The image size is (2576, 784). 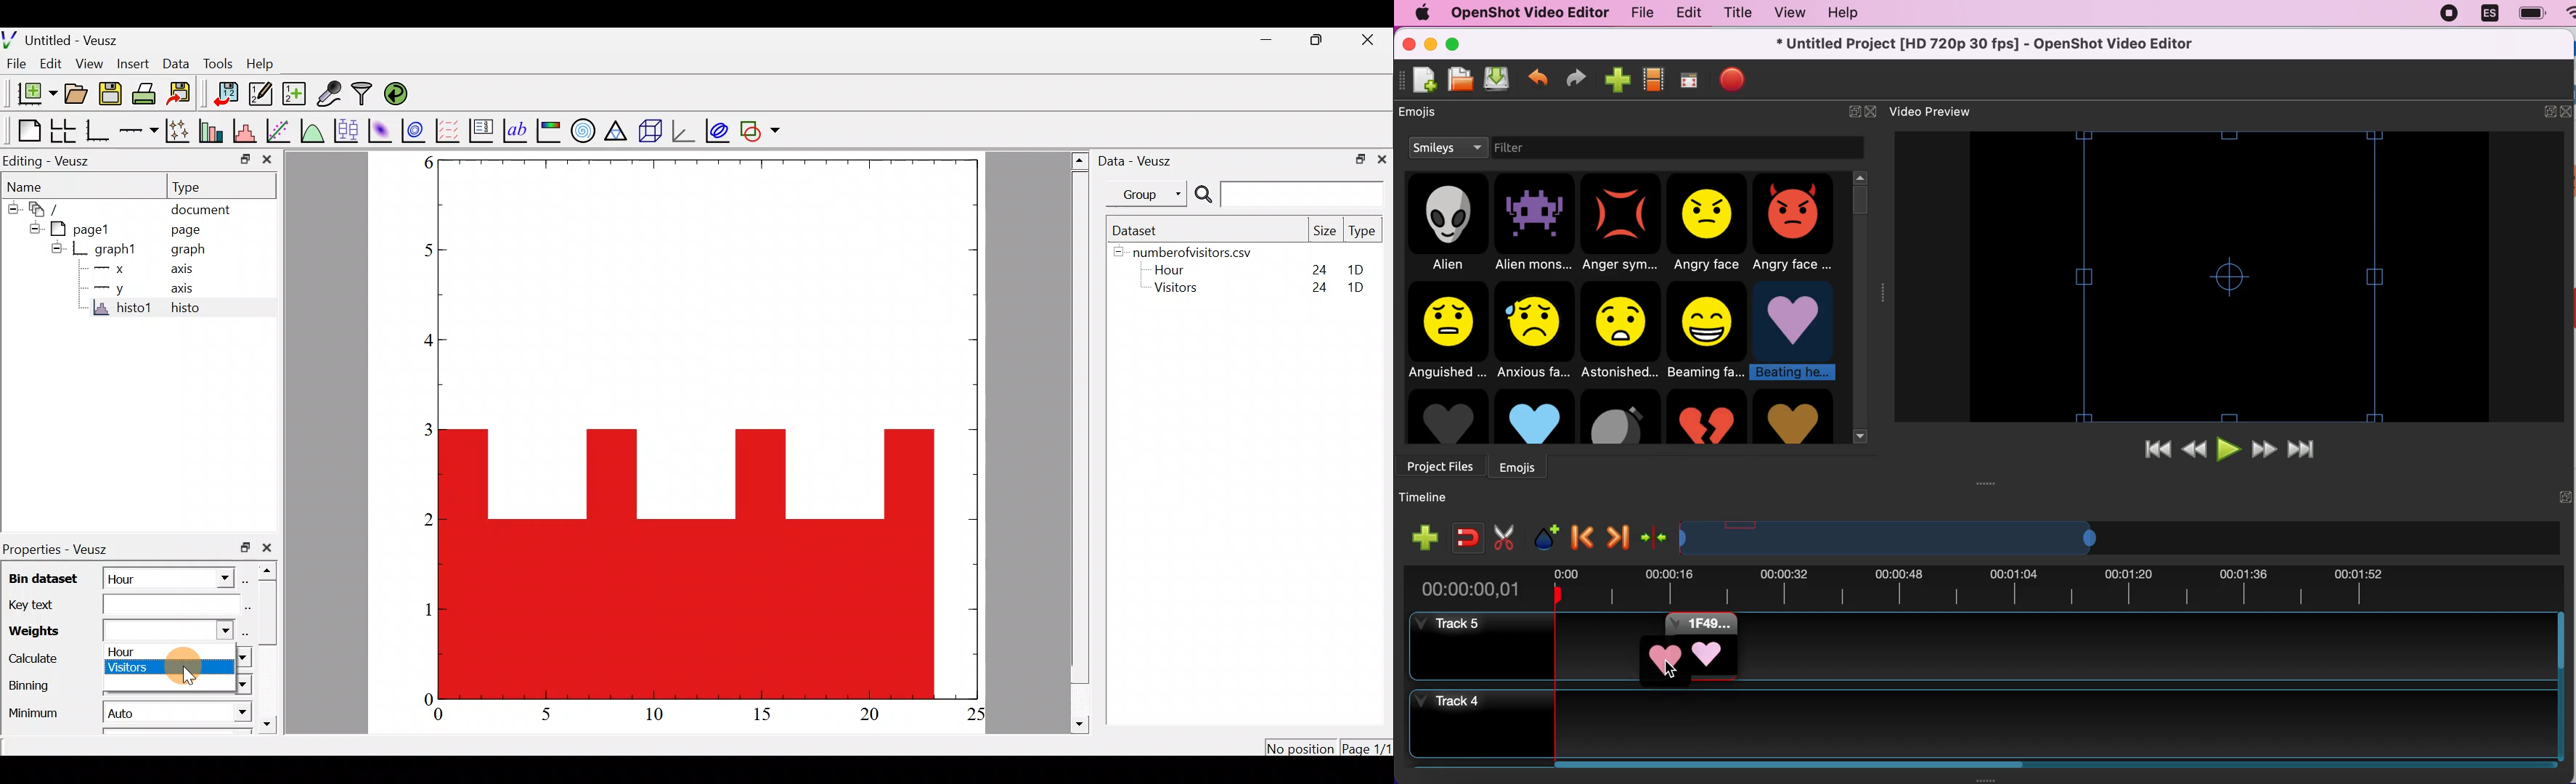 I want to click on full screen, so click(x=1689, y=81).